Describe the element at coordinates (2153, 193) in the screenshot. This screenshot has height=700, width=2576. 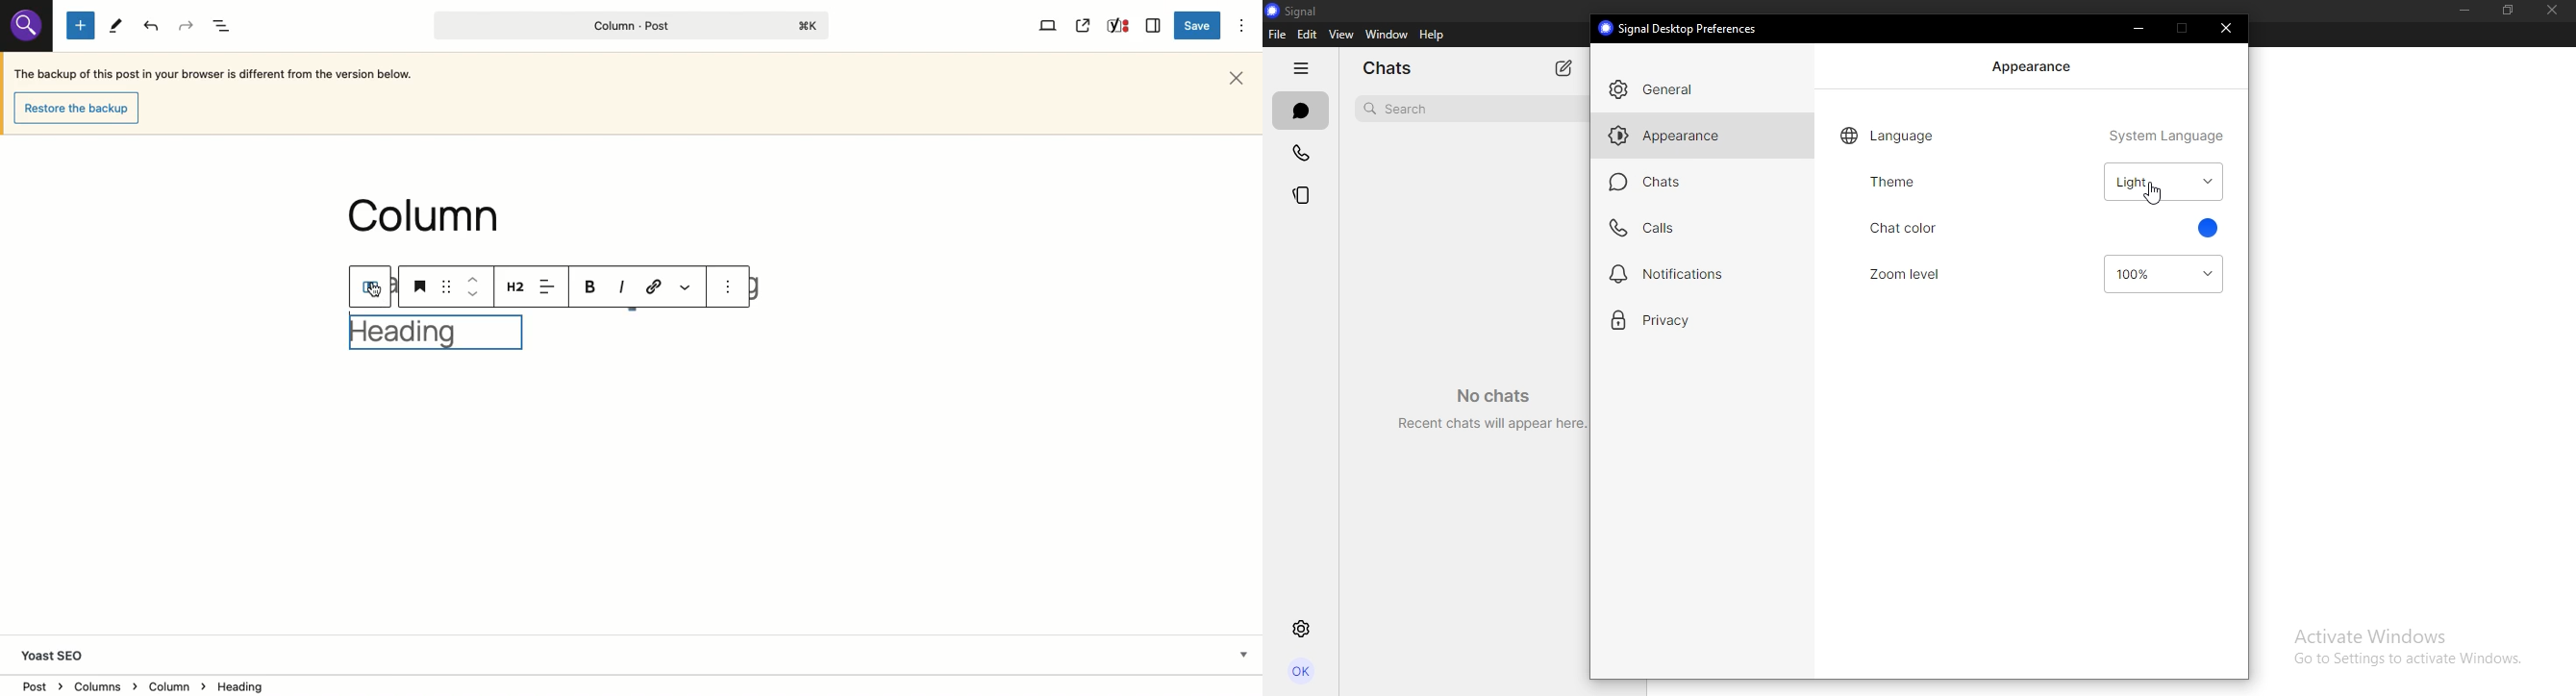
I see `cursor` at that location.